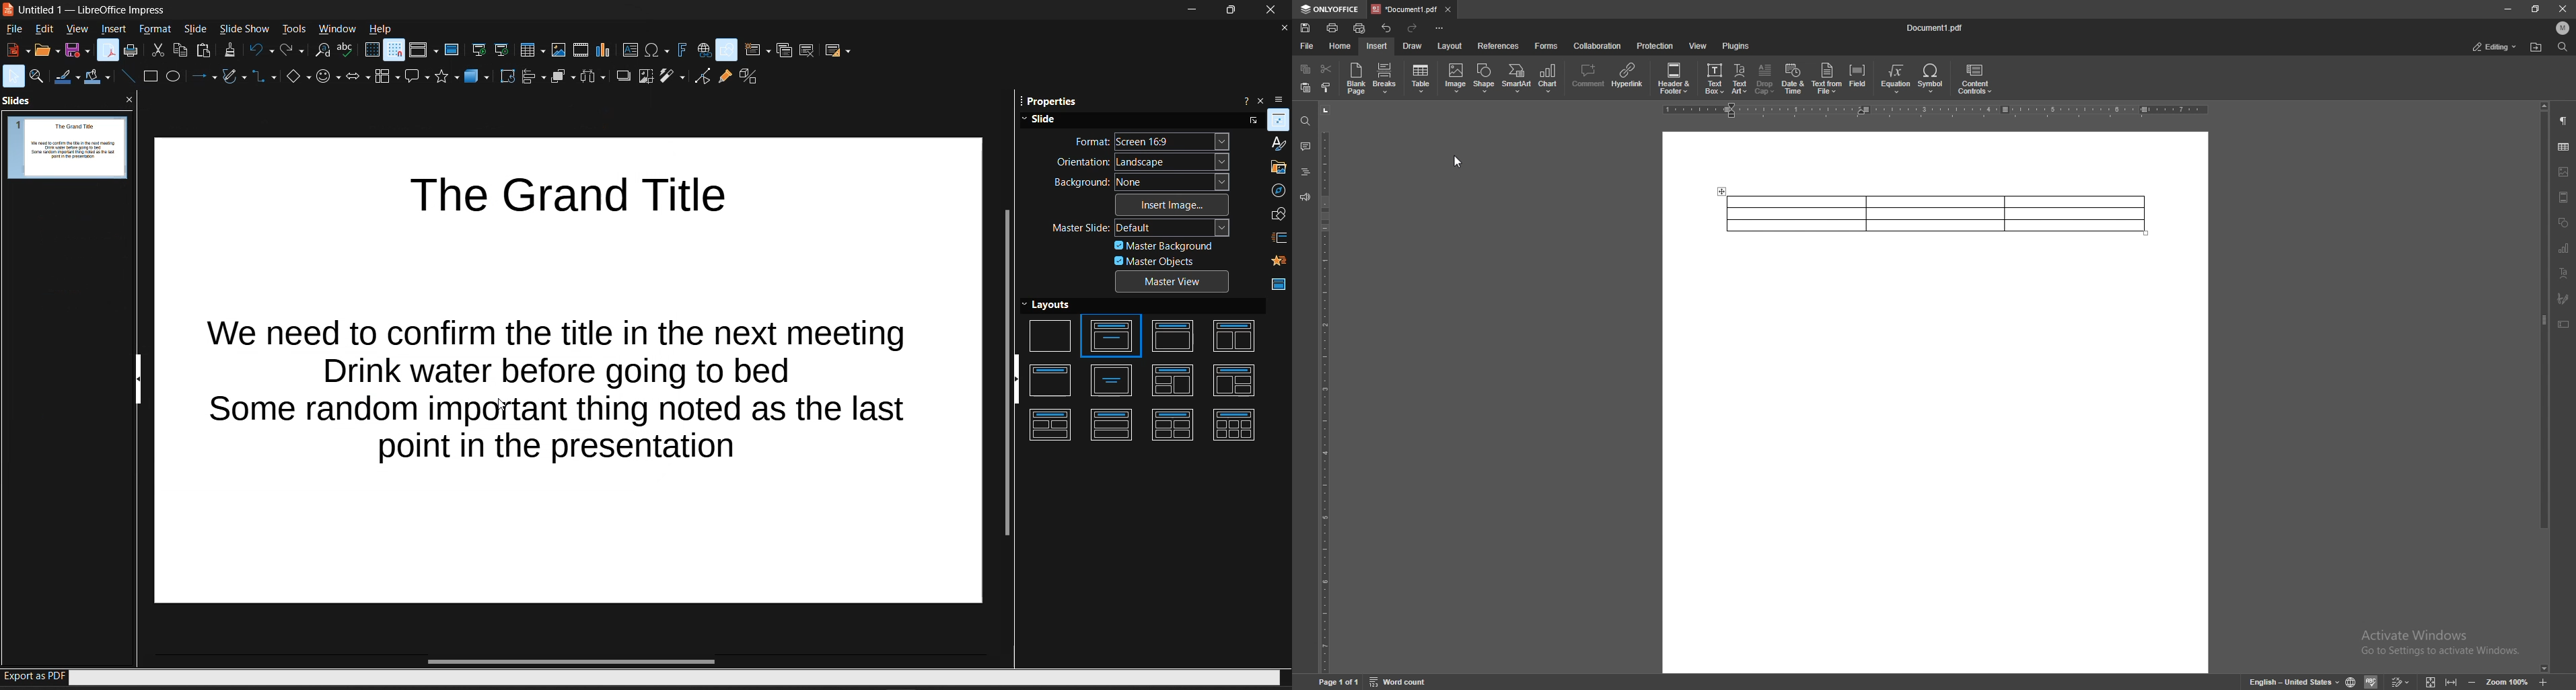 This screenshot has width=2576, height=700. What do you see at coordinates (1936, 465) in the screenshot?
I see `document` at bounding box center [1936, 465].